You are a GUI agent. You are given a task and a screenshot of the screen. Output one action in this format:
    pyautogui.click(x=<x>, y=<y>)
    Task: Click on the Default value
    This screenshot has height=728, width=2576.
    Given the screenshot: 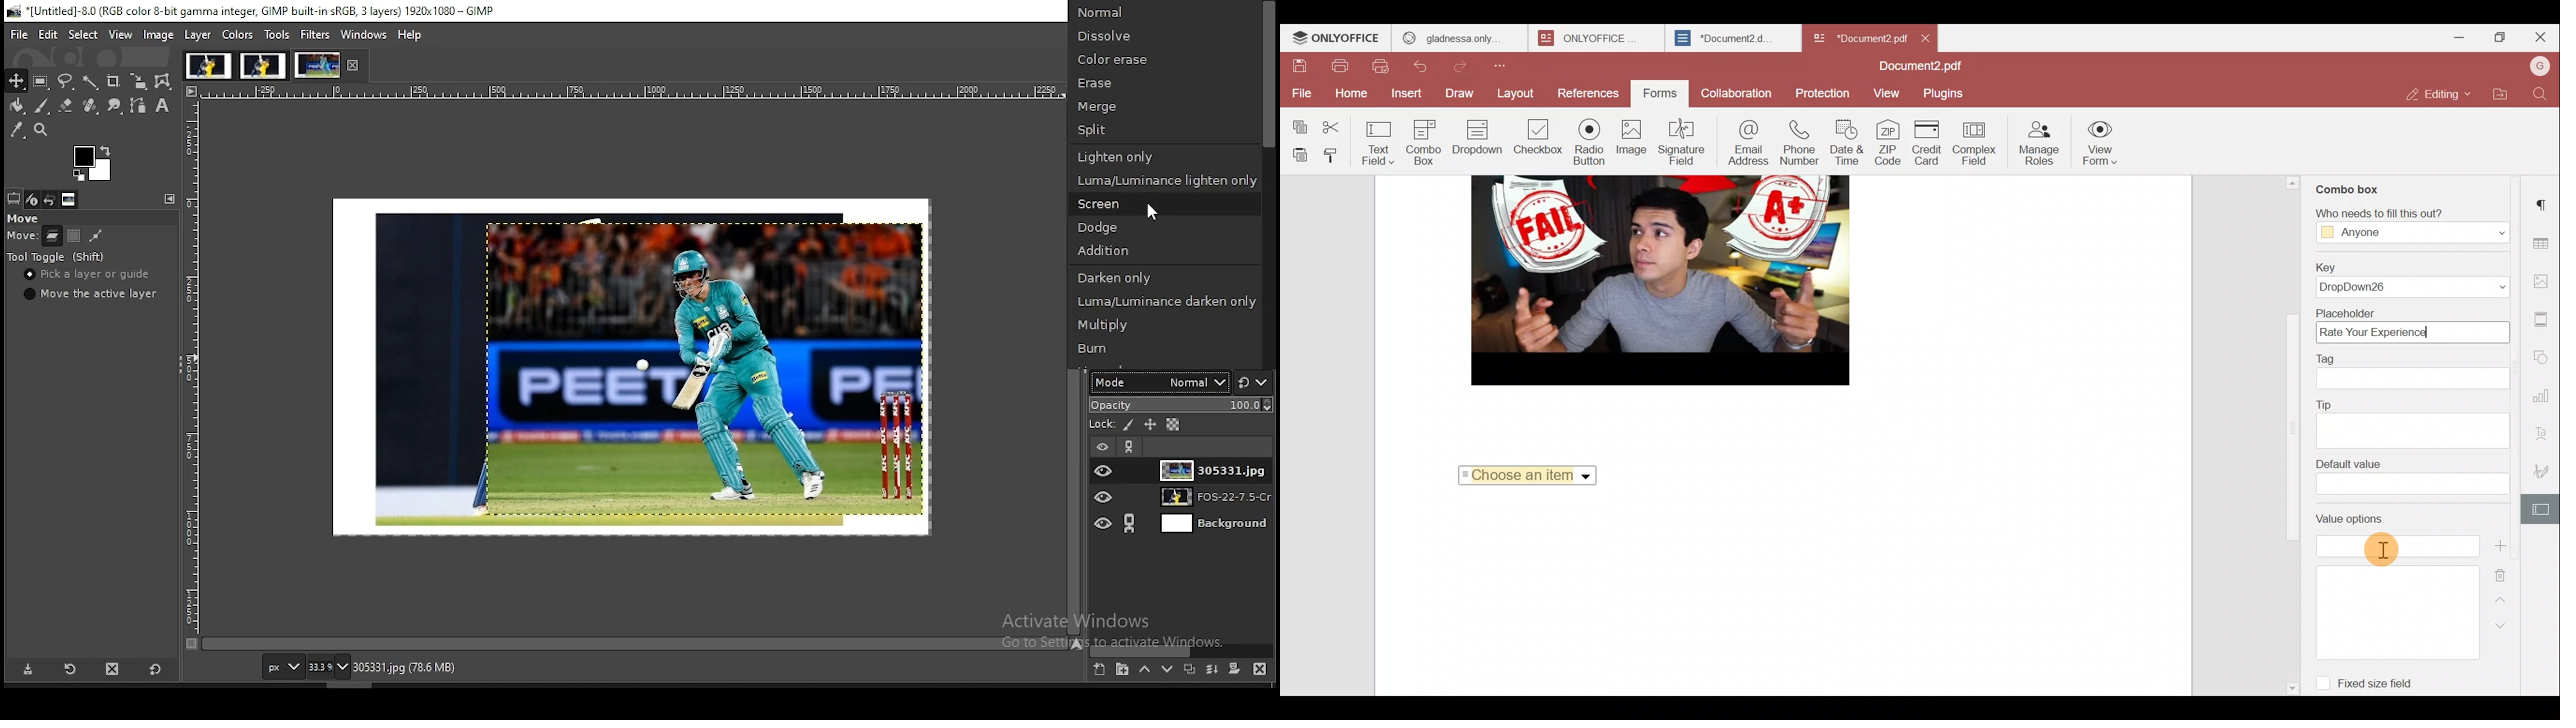 What is the action you would take?
    pyautogui.click(x=2411, y=477)
    